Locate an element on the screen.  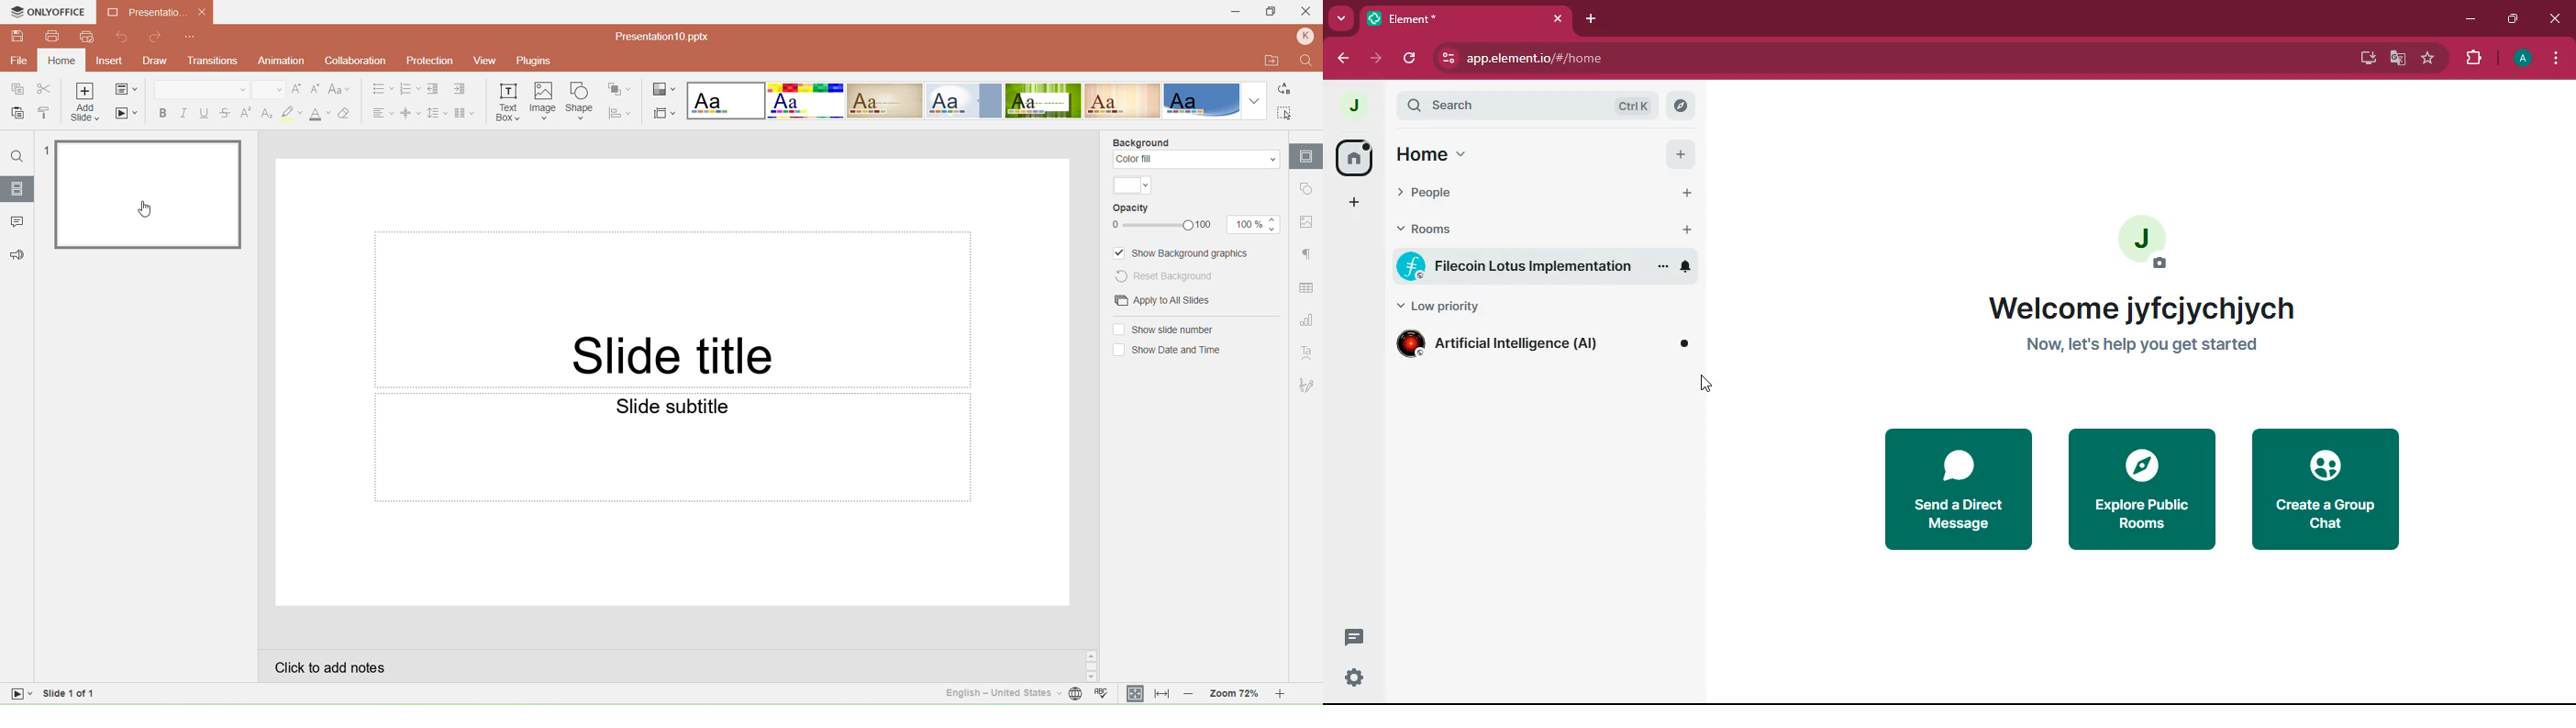
Spell check is located at coordinates (1105, 695).